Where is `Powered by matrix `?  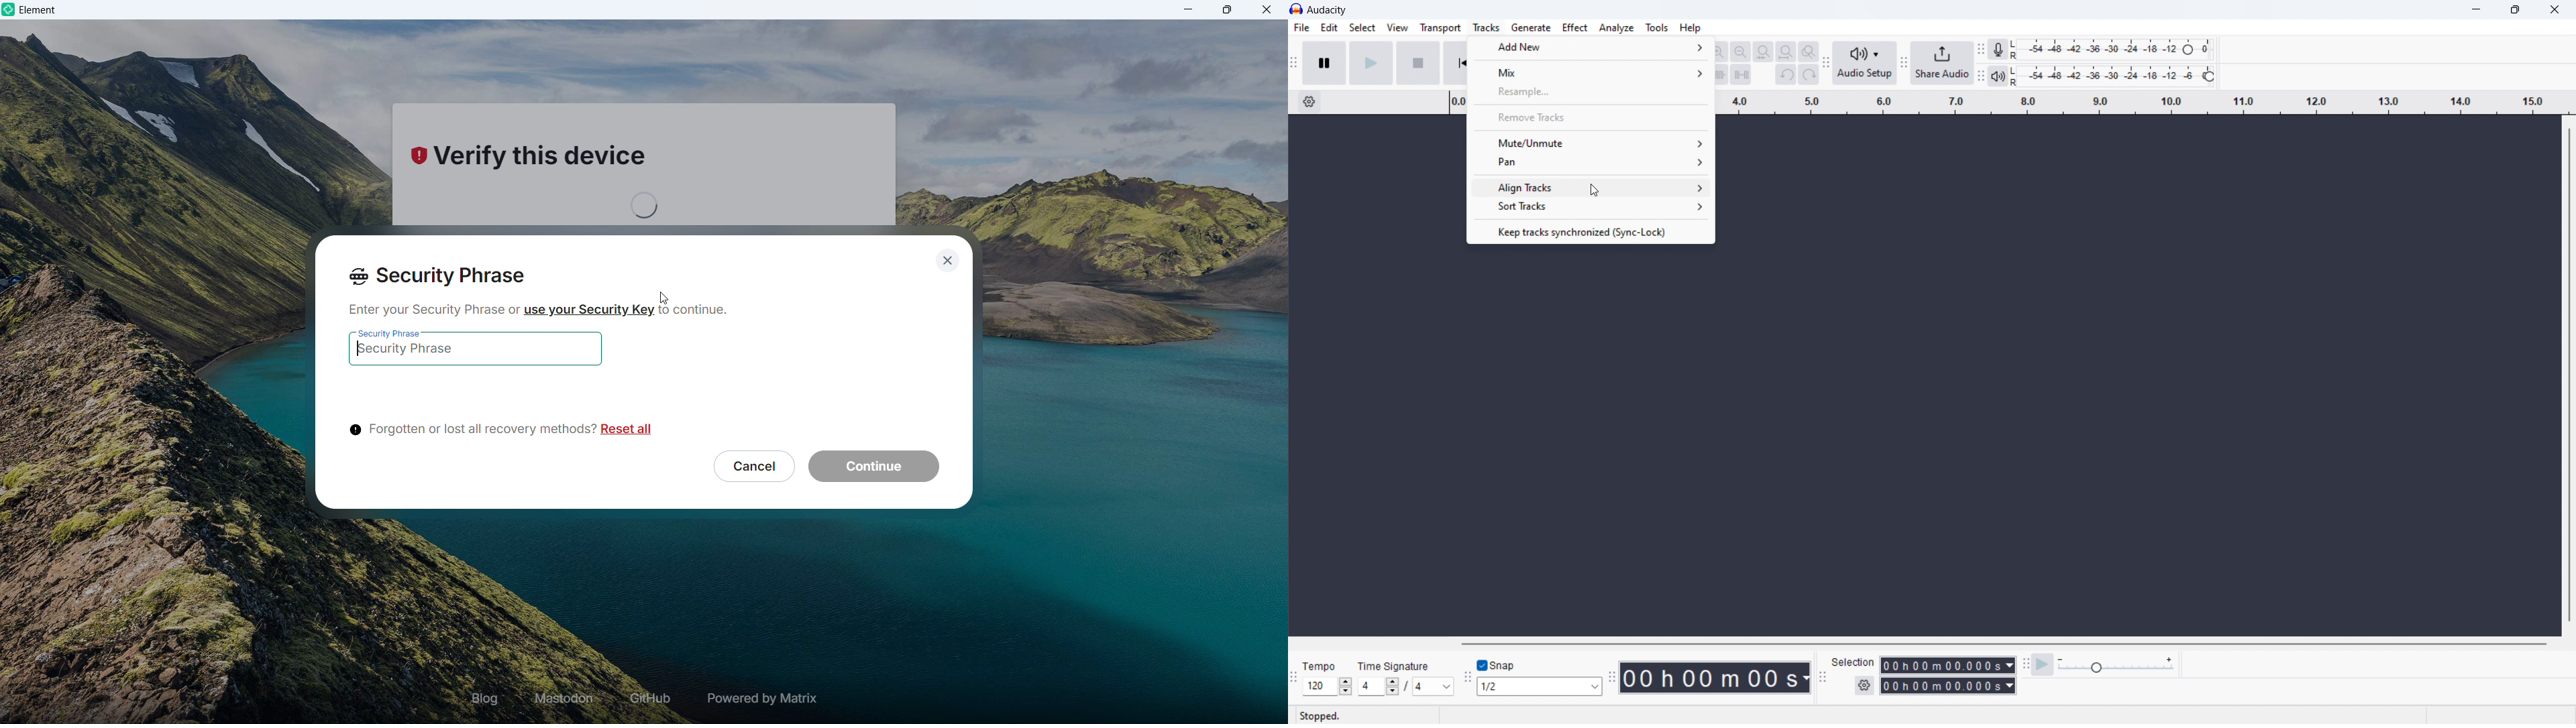
Powered by matrix  is located at coordinates (760, 699).